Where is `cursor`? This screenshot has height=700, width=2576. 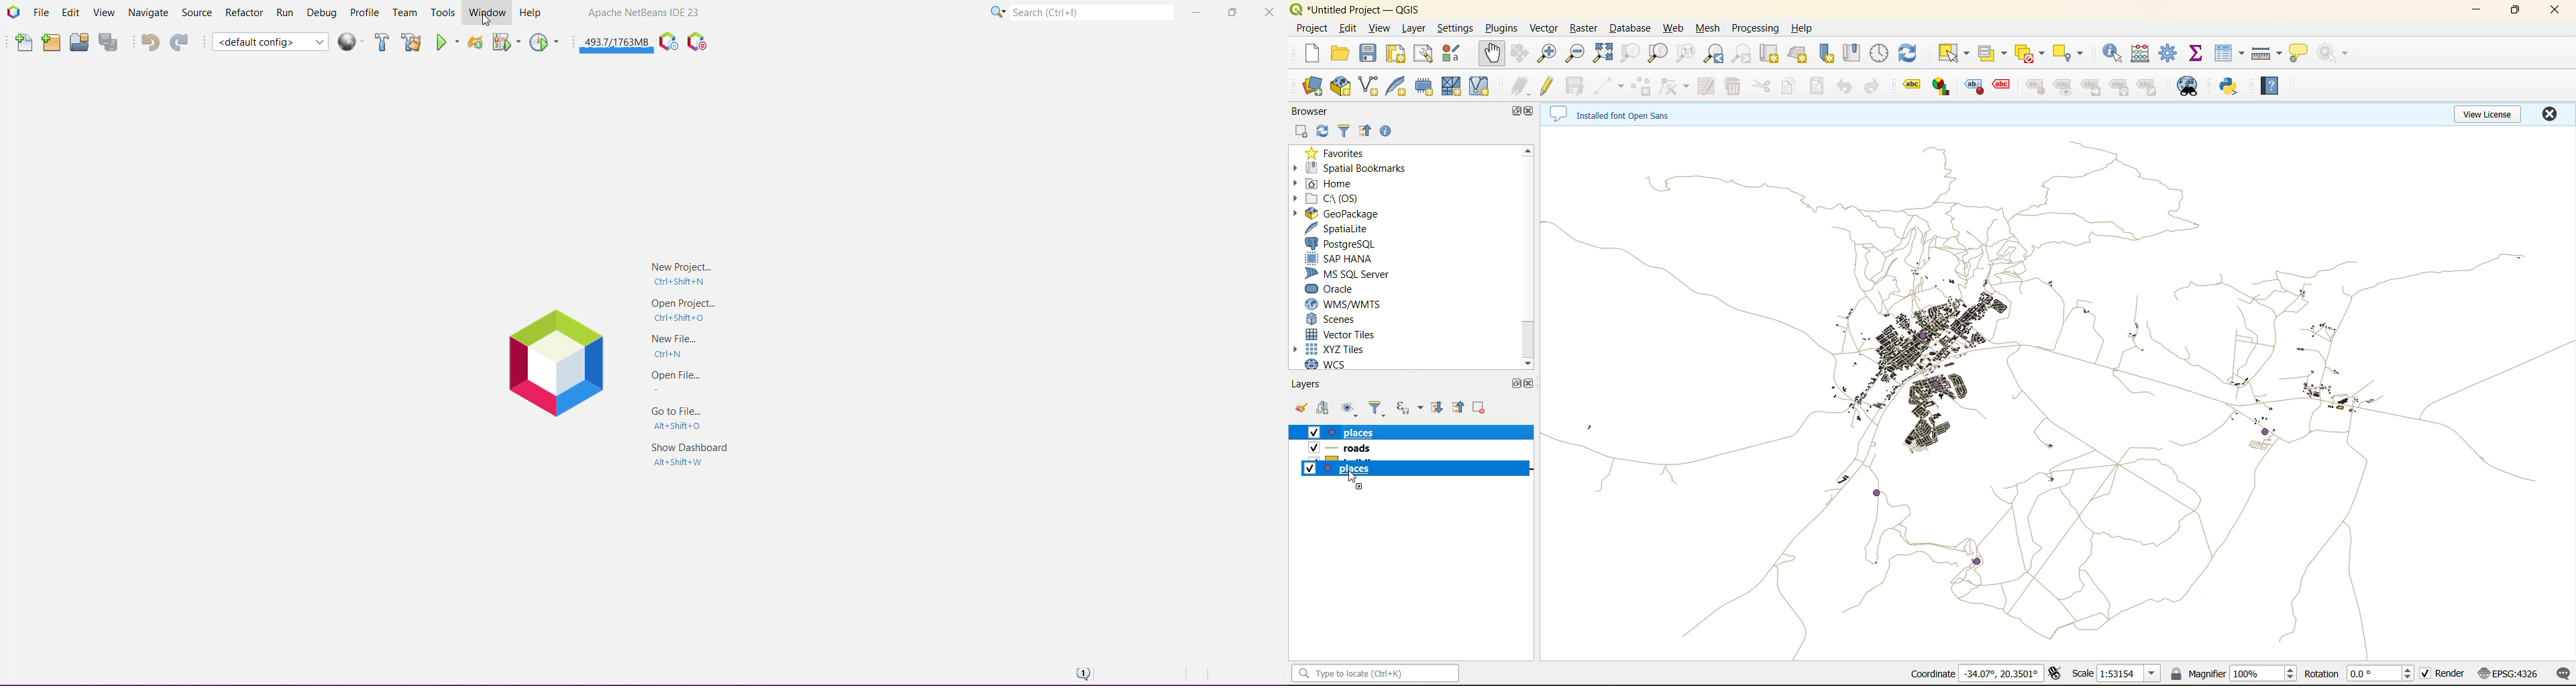
cursor is located at coordinates (1352, 479).